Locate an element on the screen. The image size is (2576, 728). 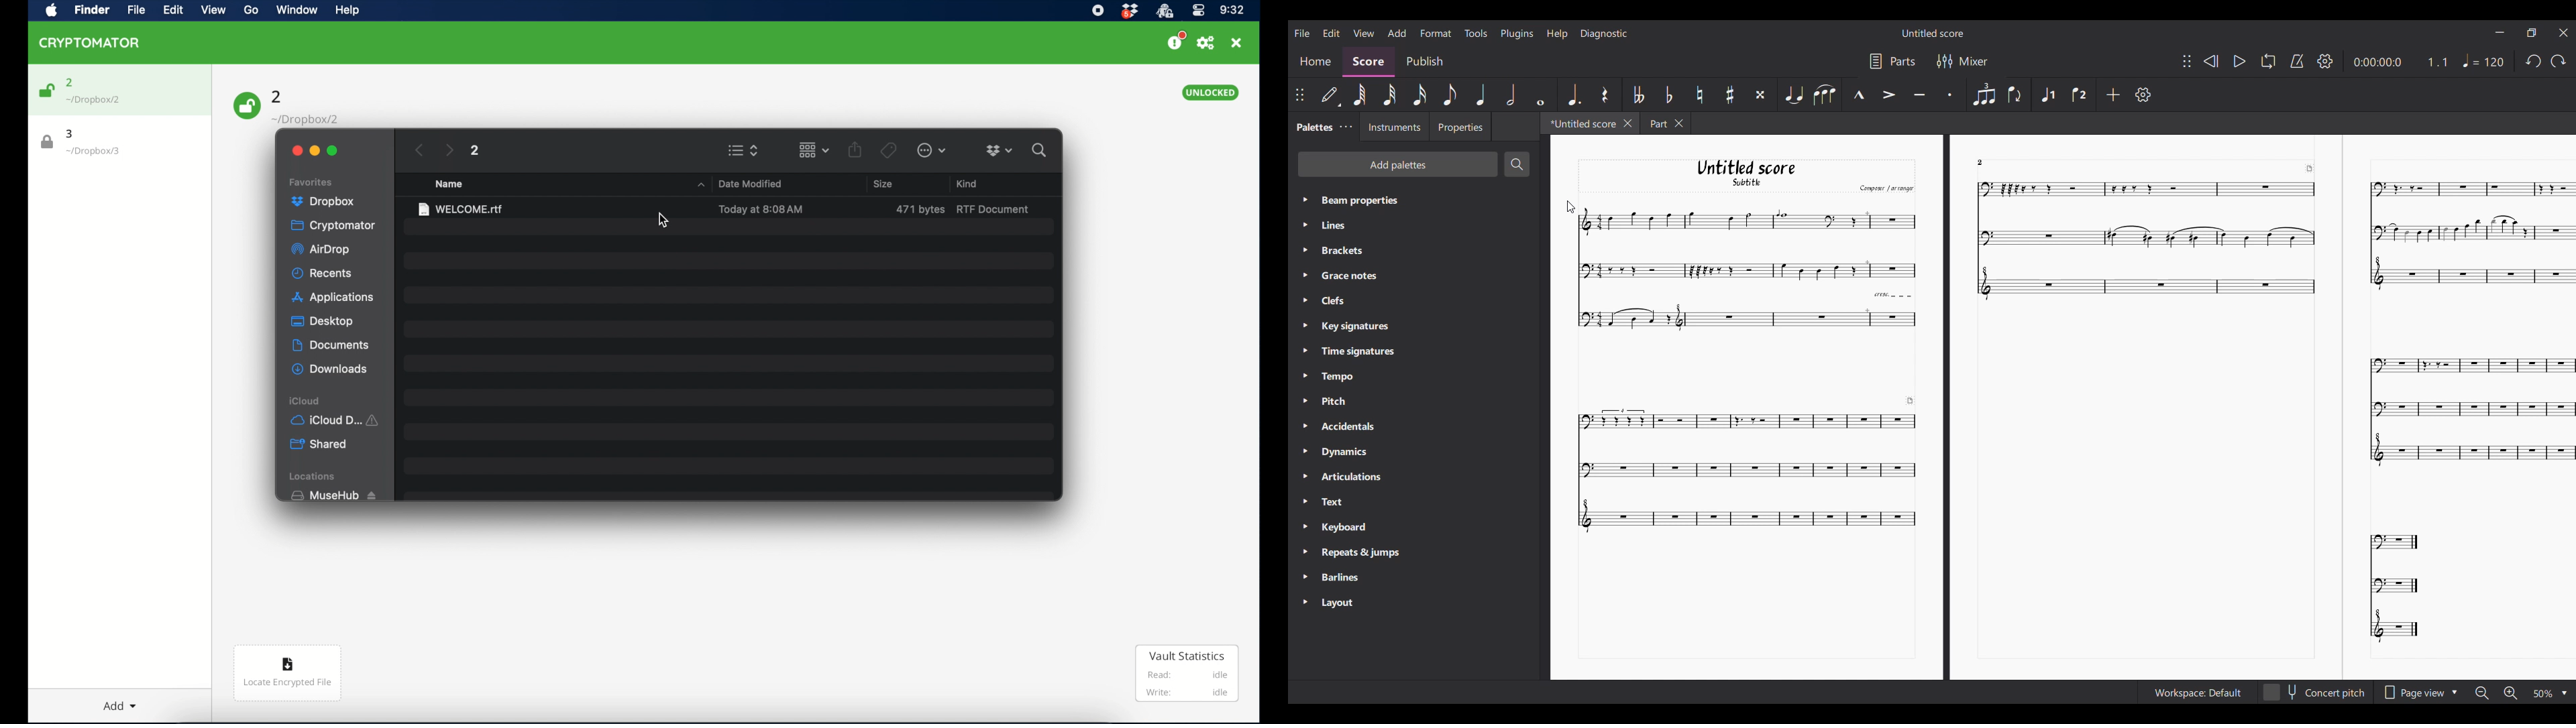
View  is located at coordinates (1364, 33).